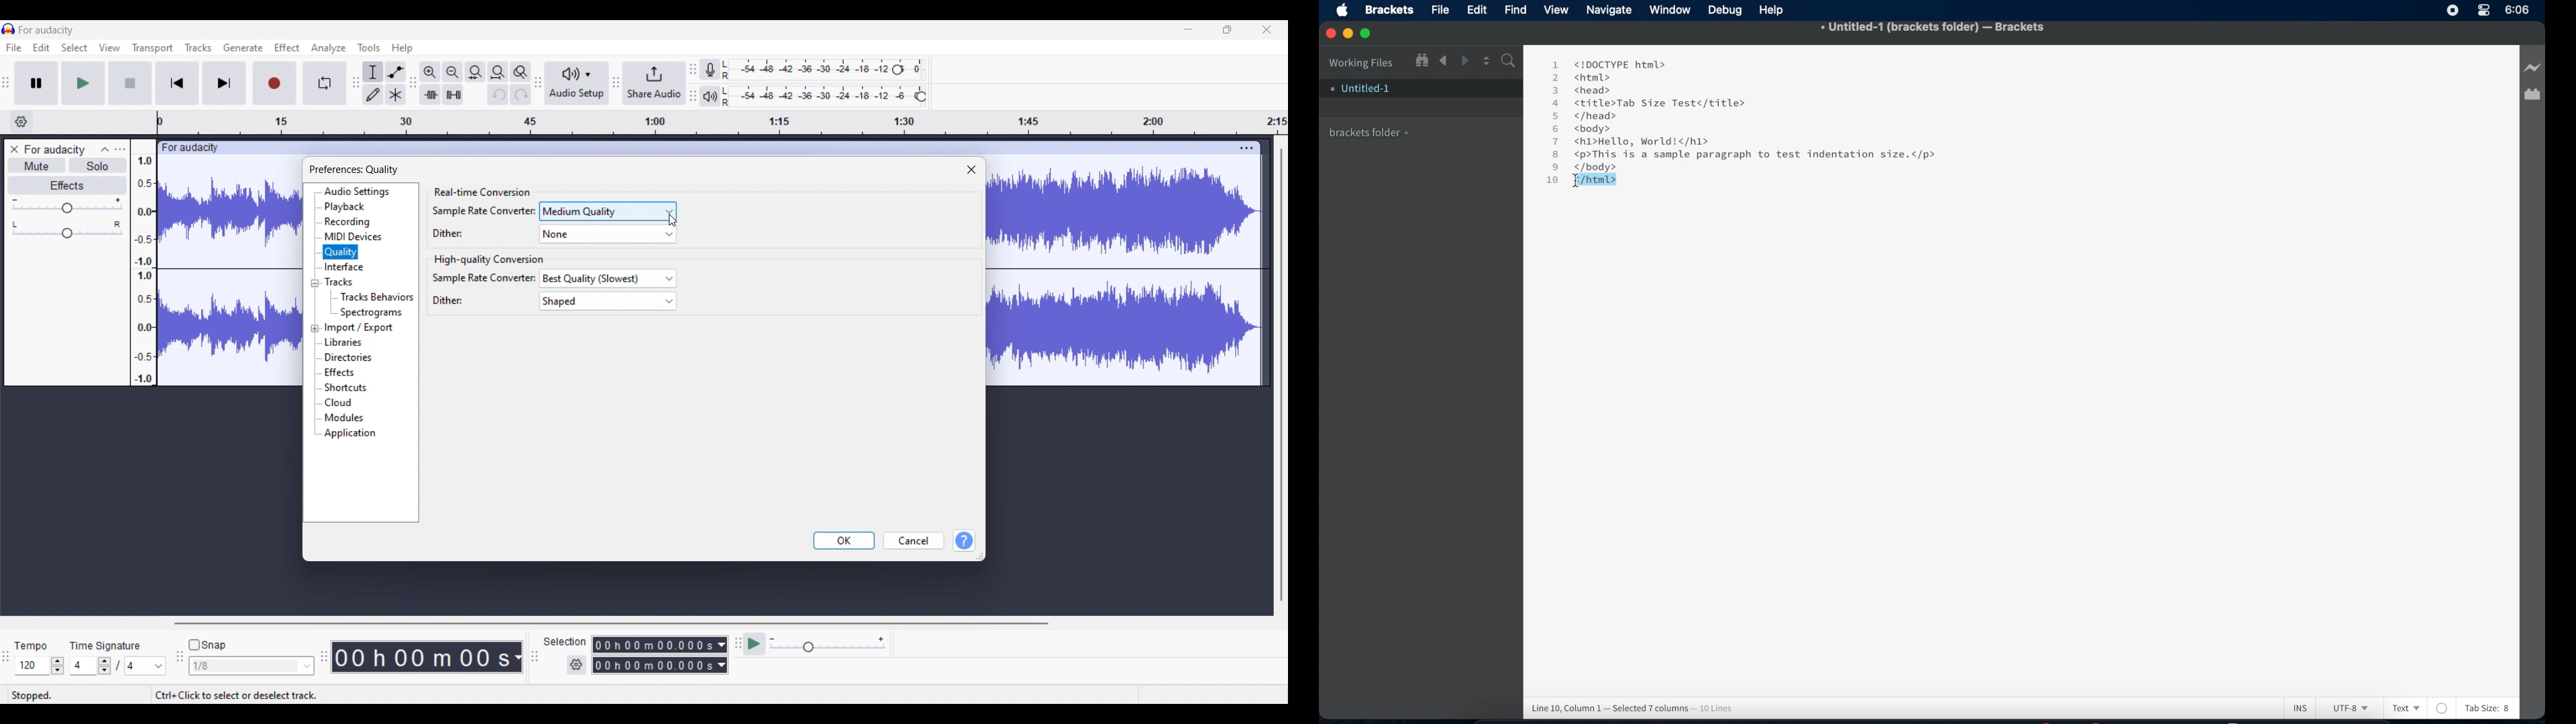 The image size is (2576, 728). Describe the element at coordinates (1558, 10) in the screenshot. I see `View` at that location.